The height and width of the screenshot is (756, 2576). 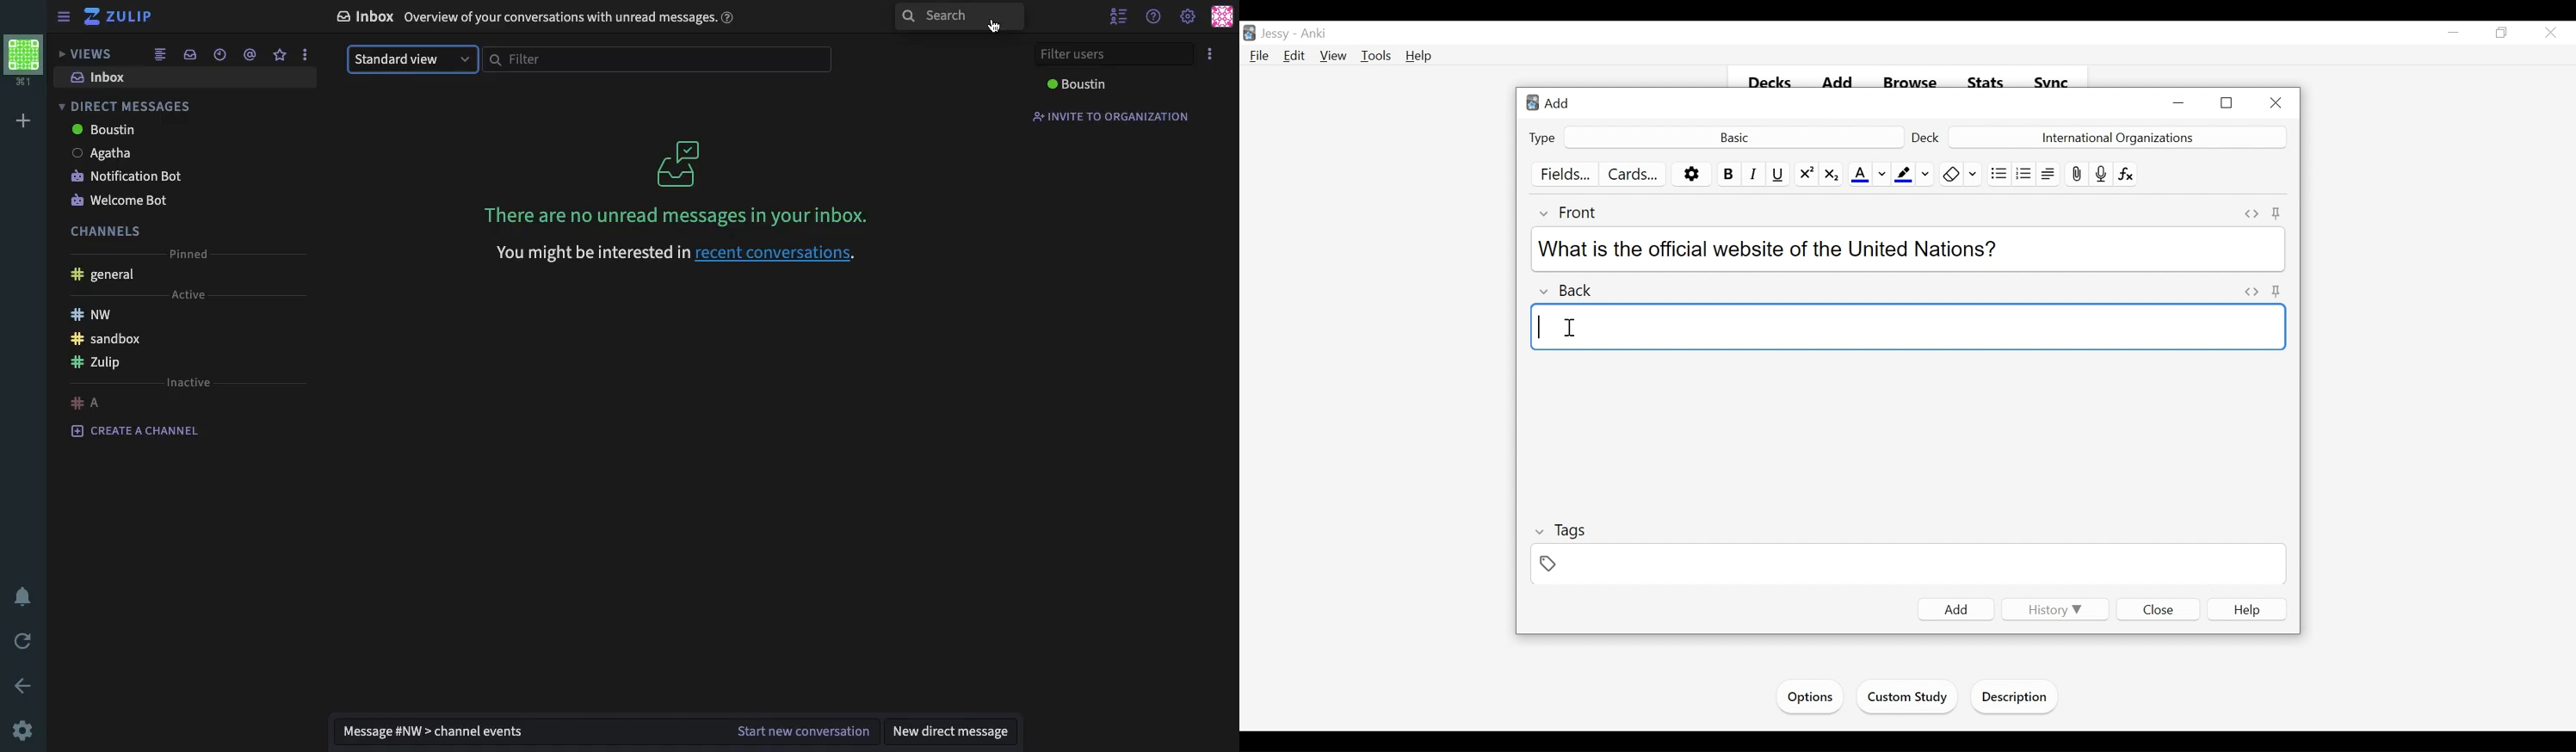 What do you see at coordinates (2251, 213) in the screenshot?
I see `Toggle HTML` at bounding box center [2251, 213].